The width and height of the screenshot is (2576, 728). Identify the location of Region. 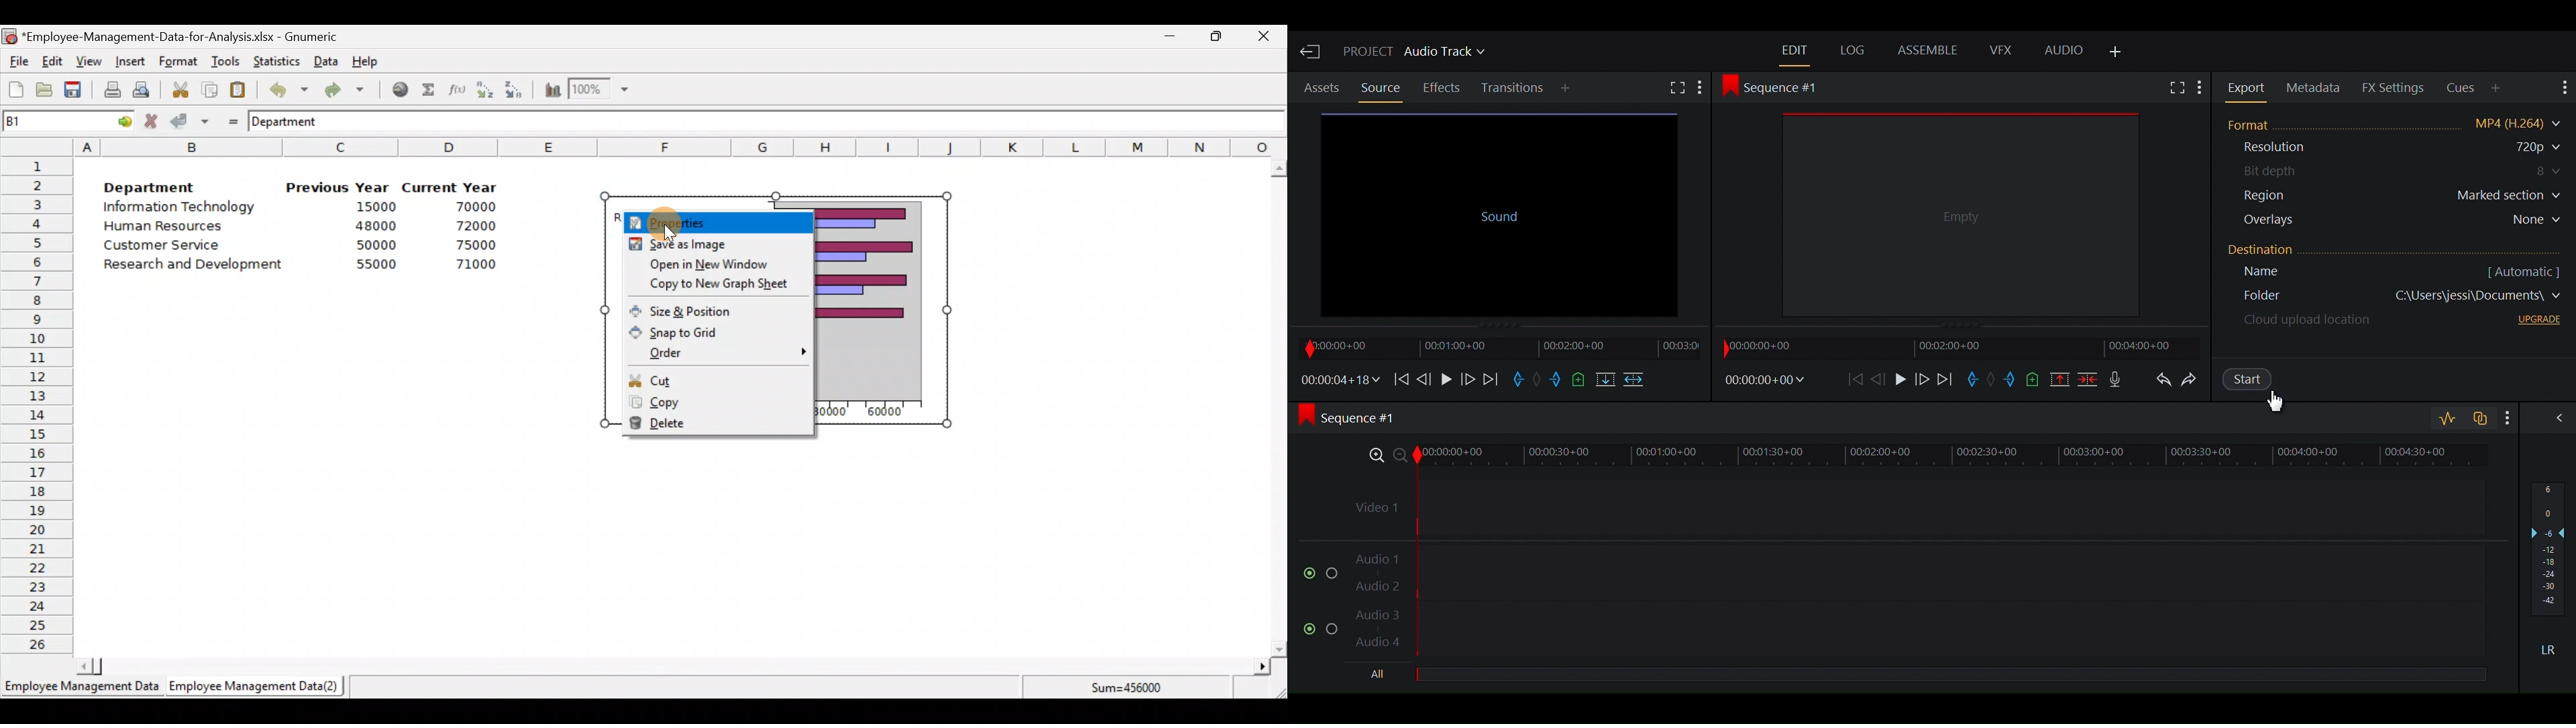
(2404, 197).